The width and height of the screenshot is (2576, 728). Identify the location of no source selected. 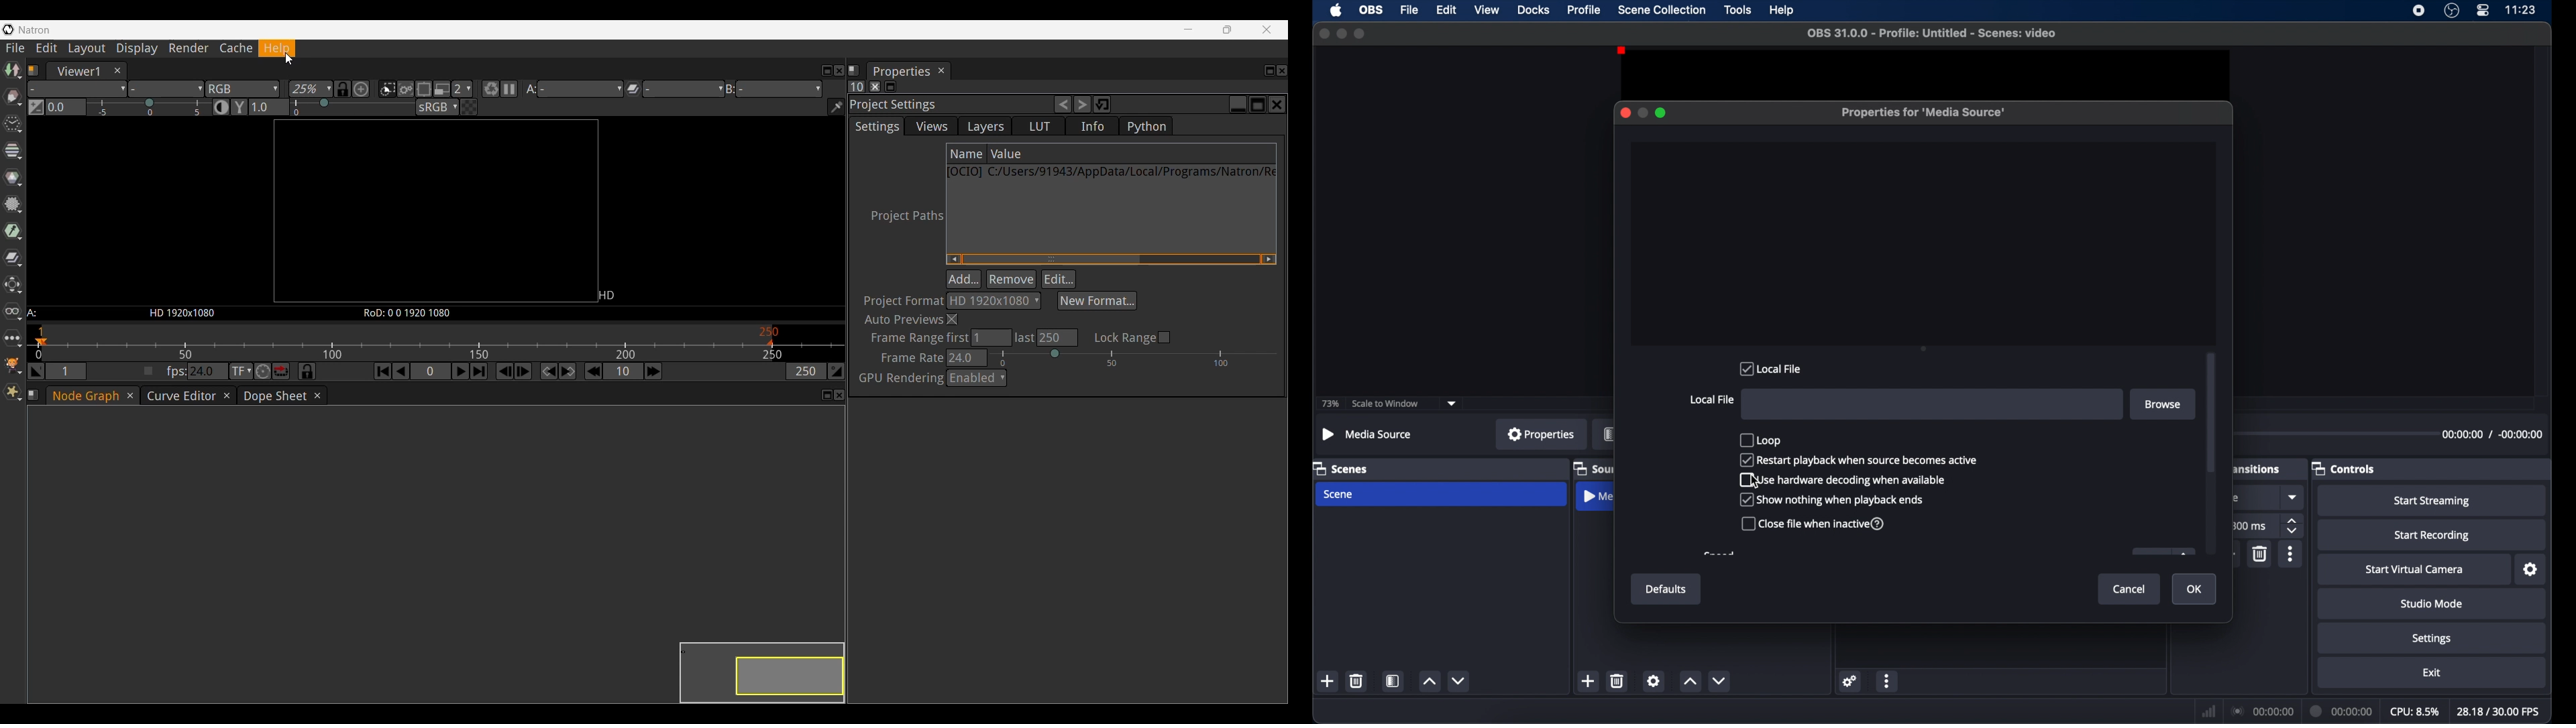
(1368, 434).